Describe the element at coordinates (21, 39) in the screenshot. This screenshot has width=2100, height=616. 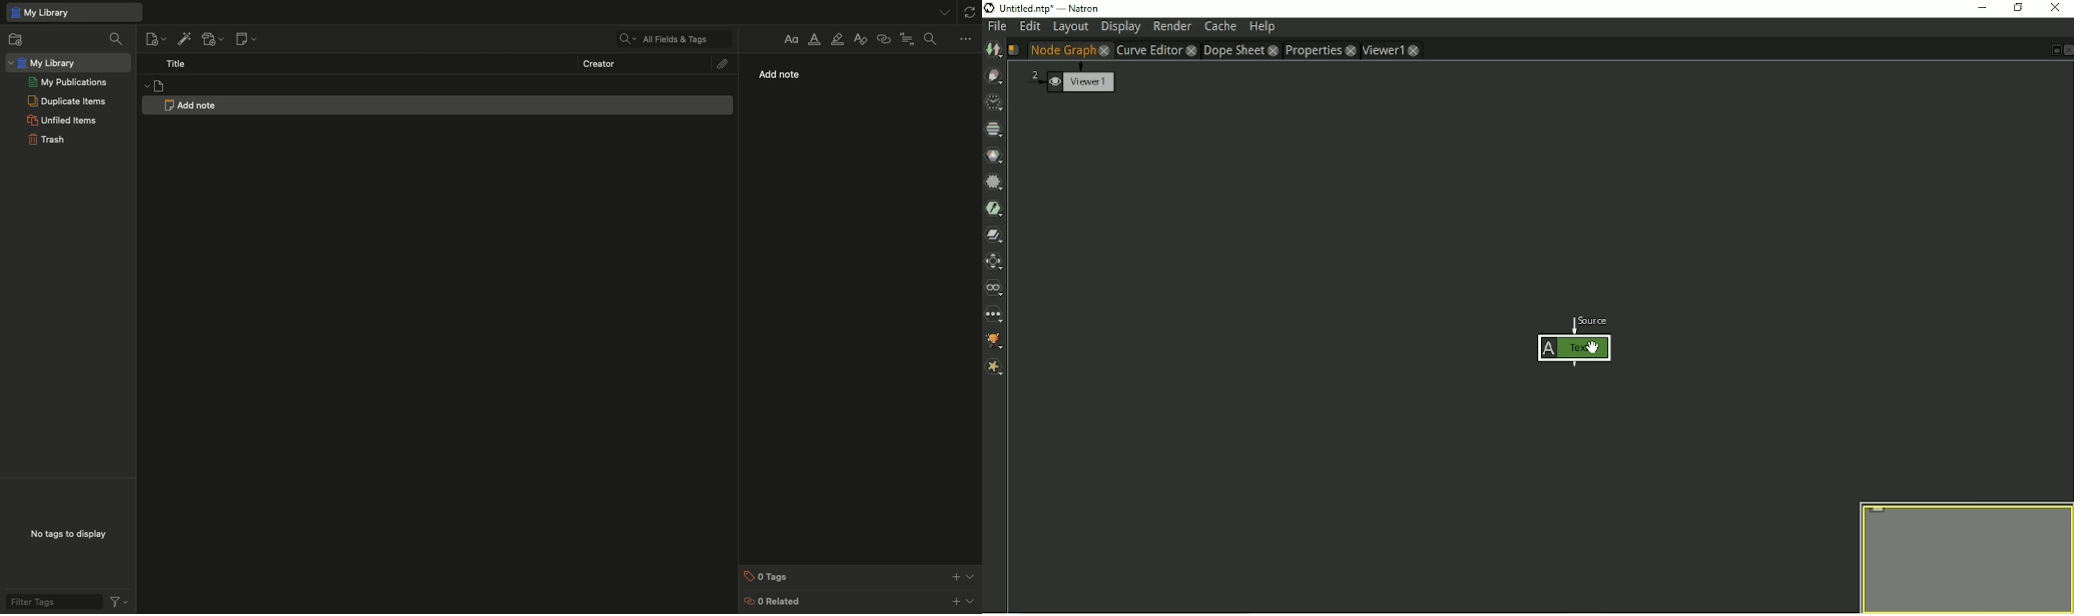
I see `New collection` at that location.